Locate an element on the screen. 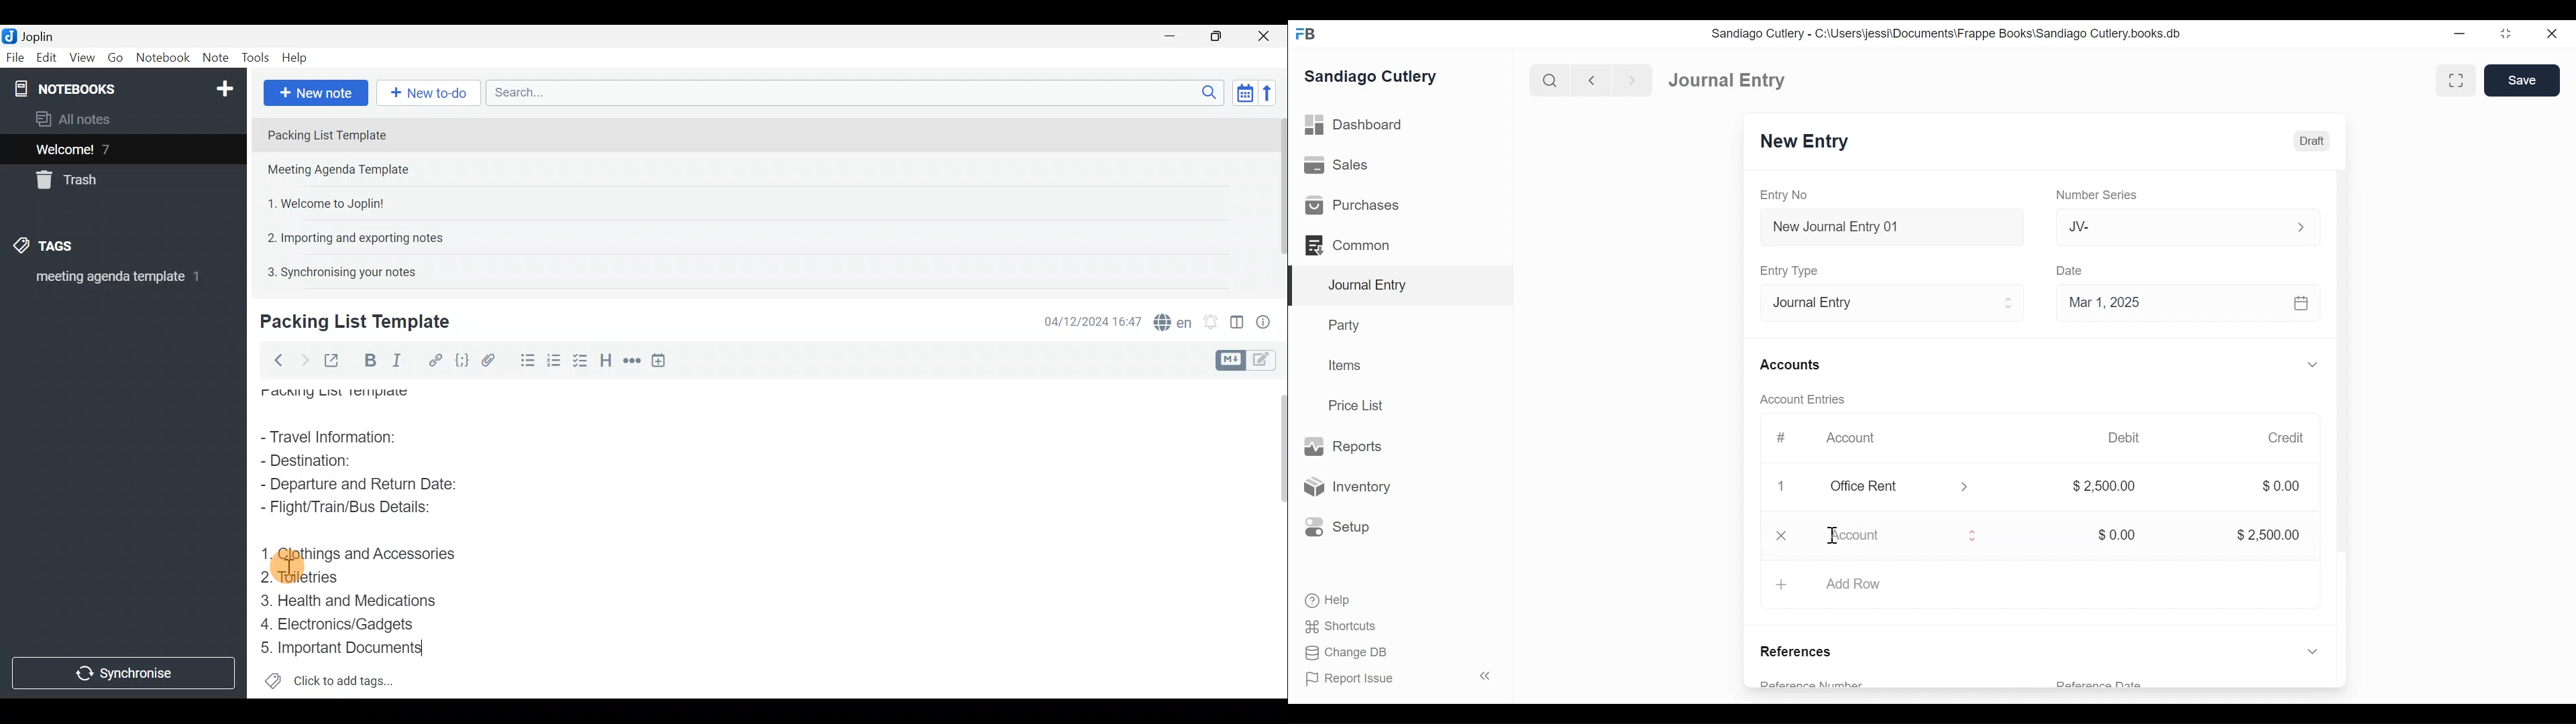 Image resolution: width=2576 pixels, height=728 pixels. Synchronise is located at coordinates (125, 675).